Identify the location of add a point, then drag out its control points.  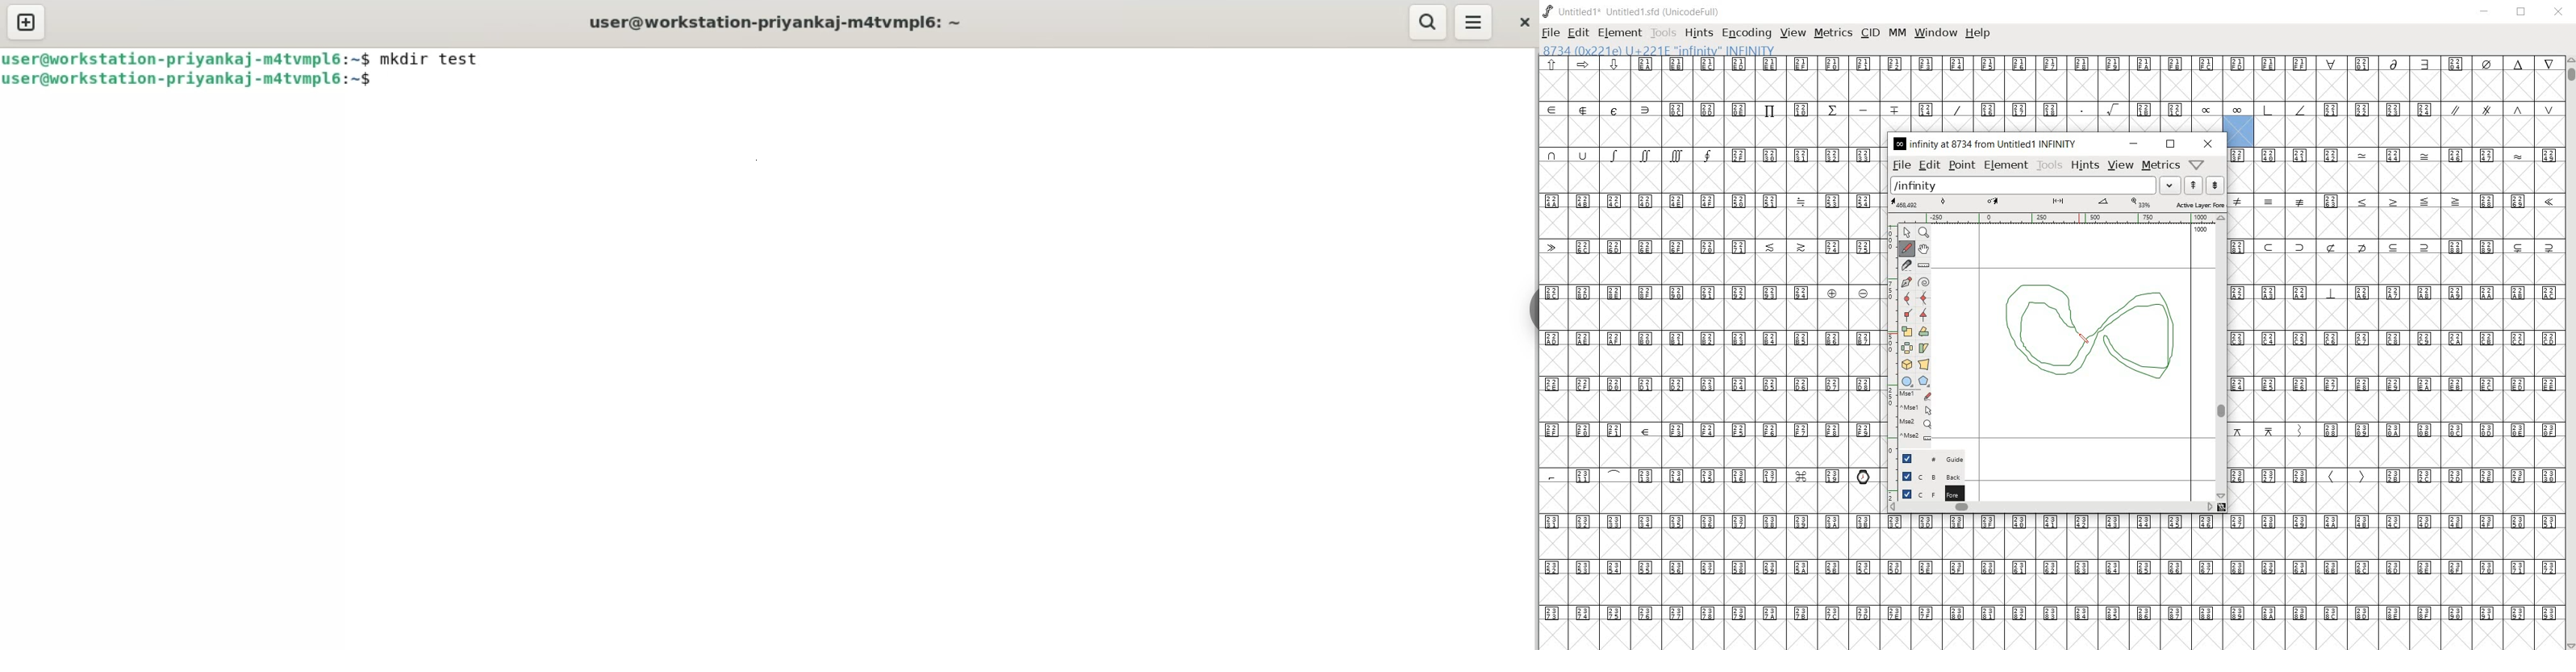
(1906, 282).